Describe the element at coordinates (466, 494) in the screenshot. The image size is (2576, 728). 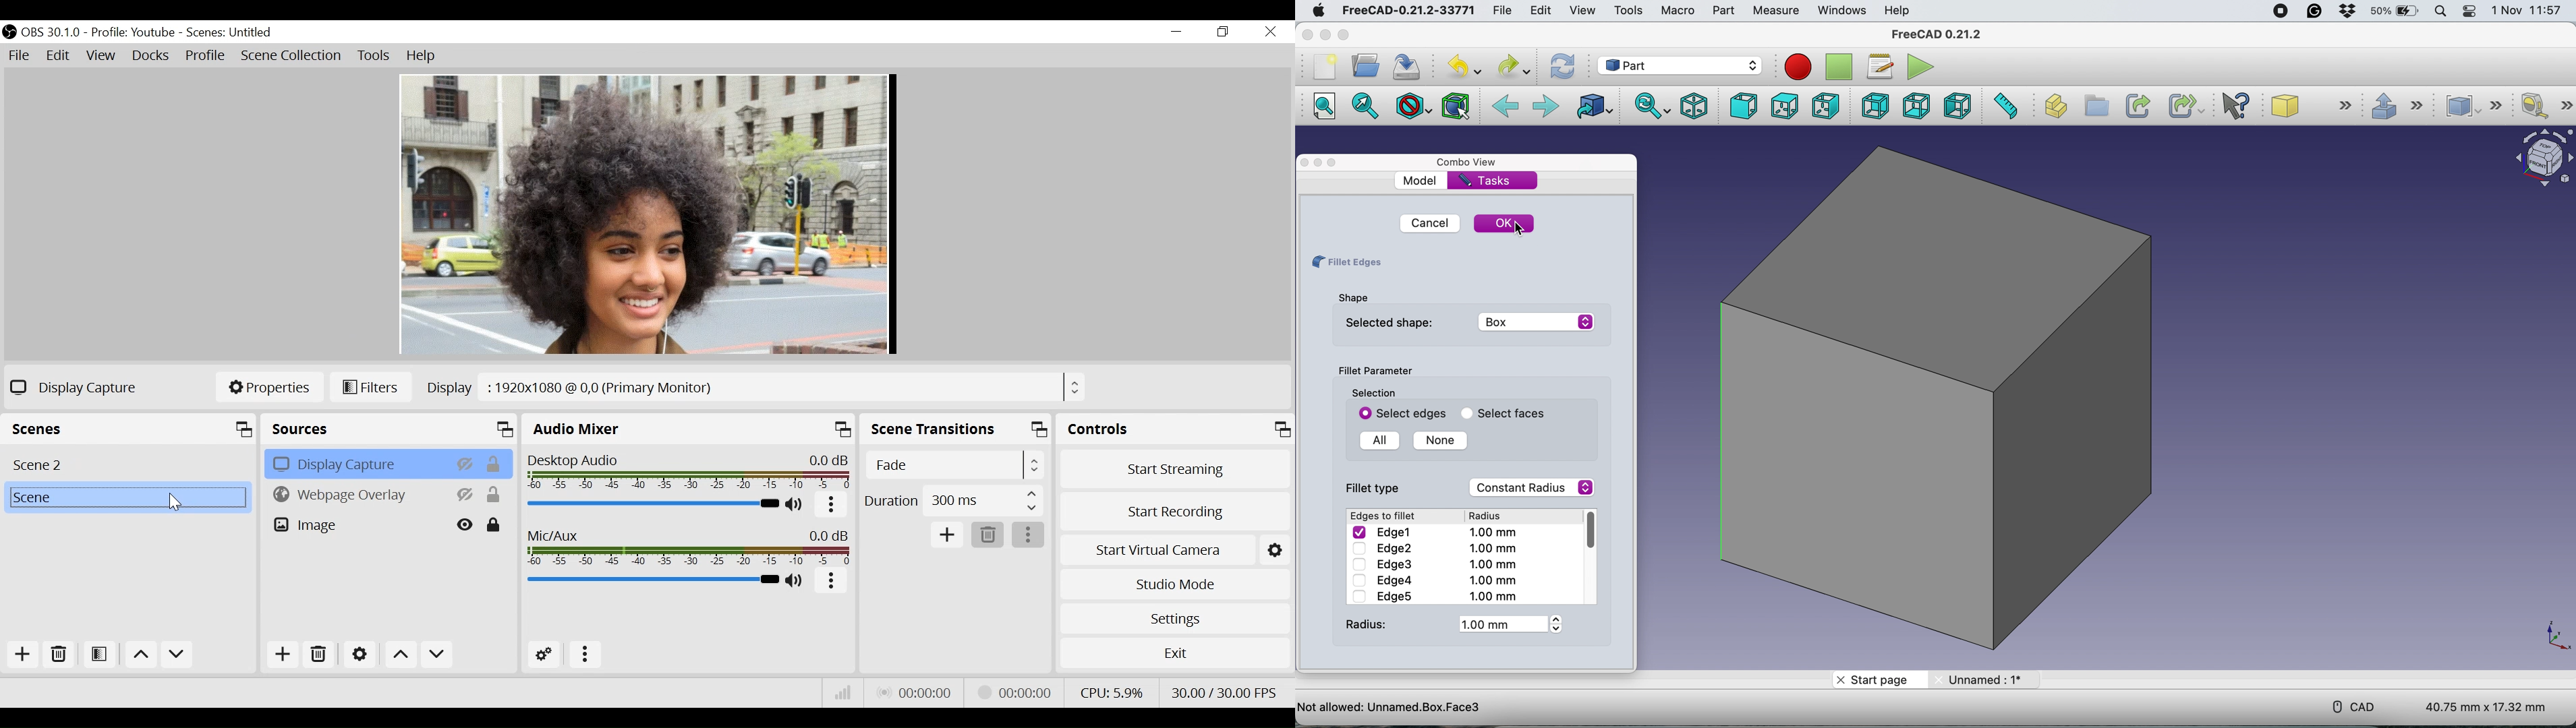
I see `HIde/Display` at that location.